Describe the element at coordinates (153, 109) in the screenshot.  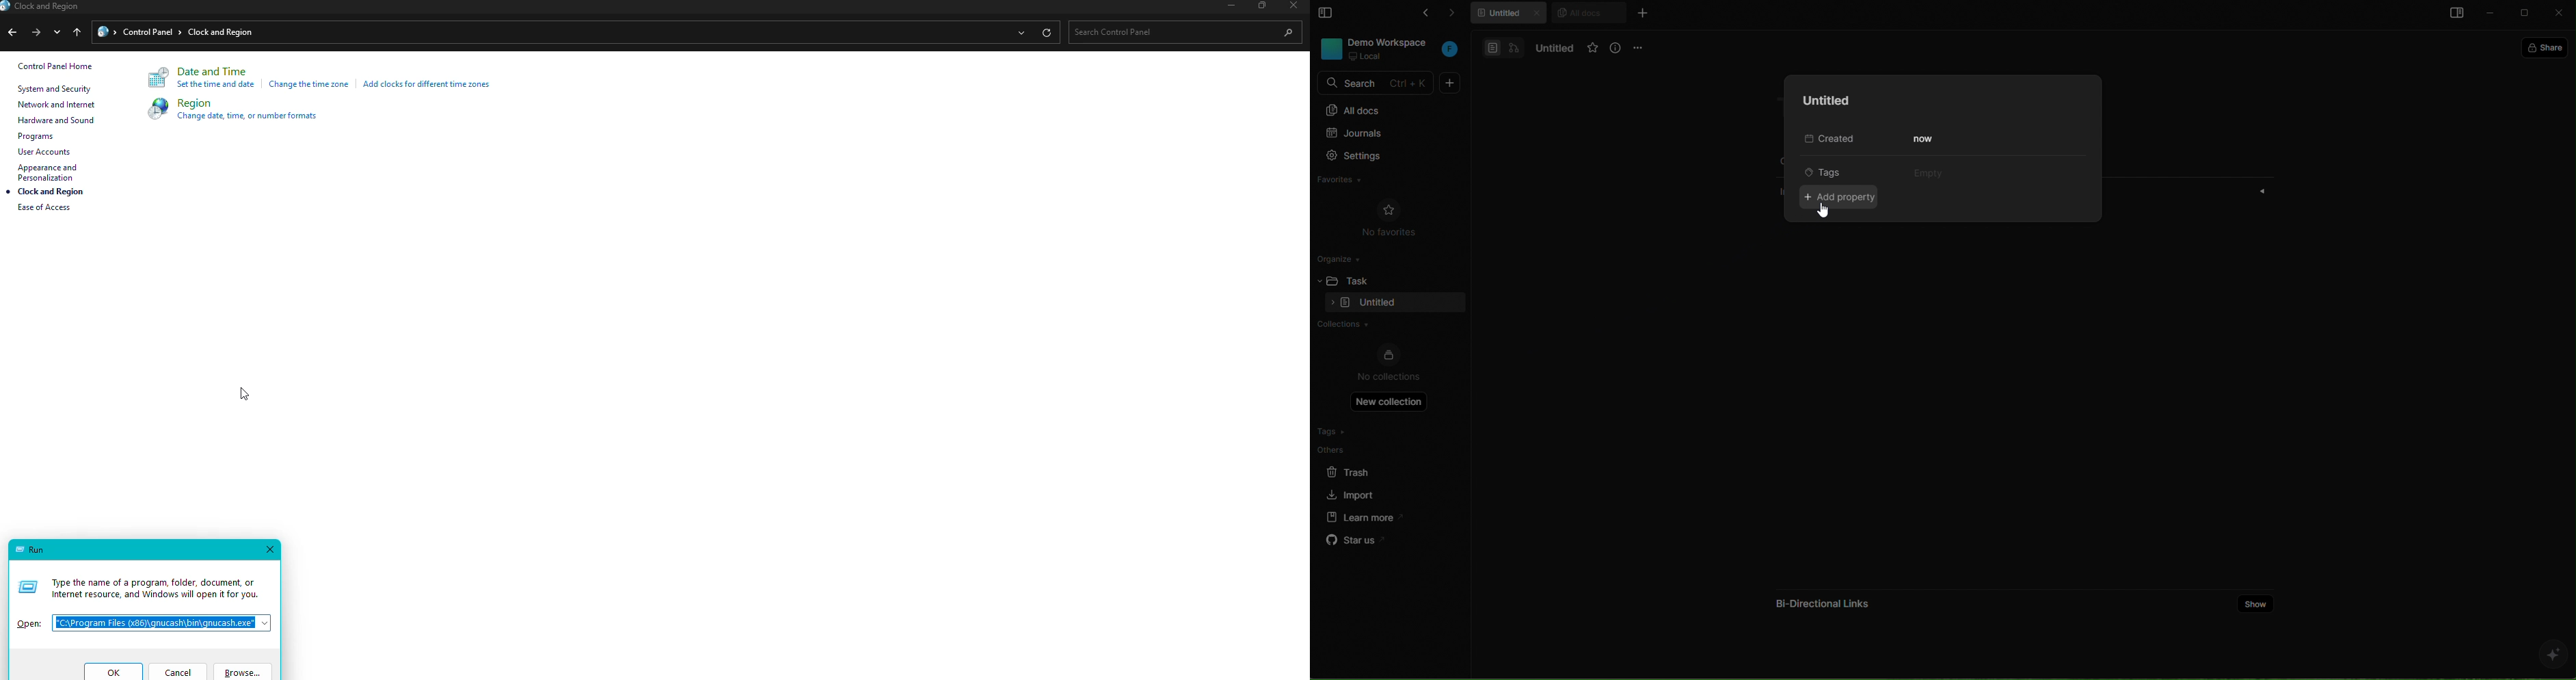
I see `Logo` at that location.